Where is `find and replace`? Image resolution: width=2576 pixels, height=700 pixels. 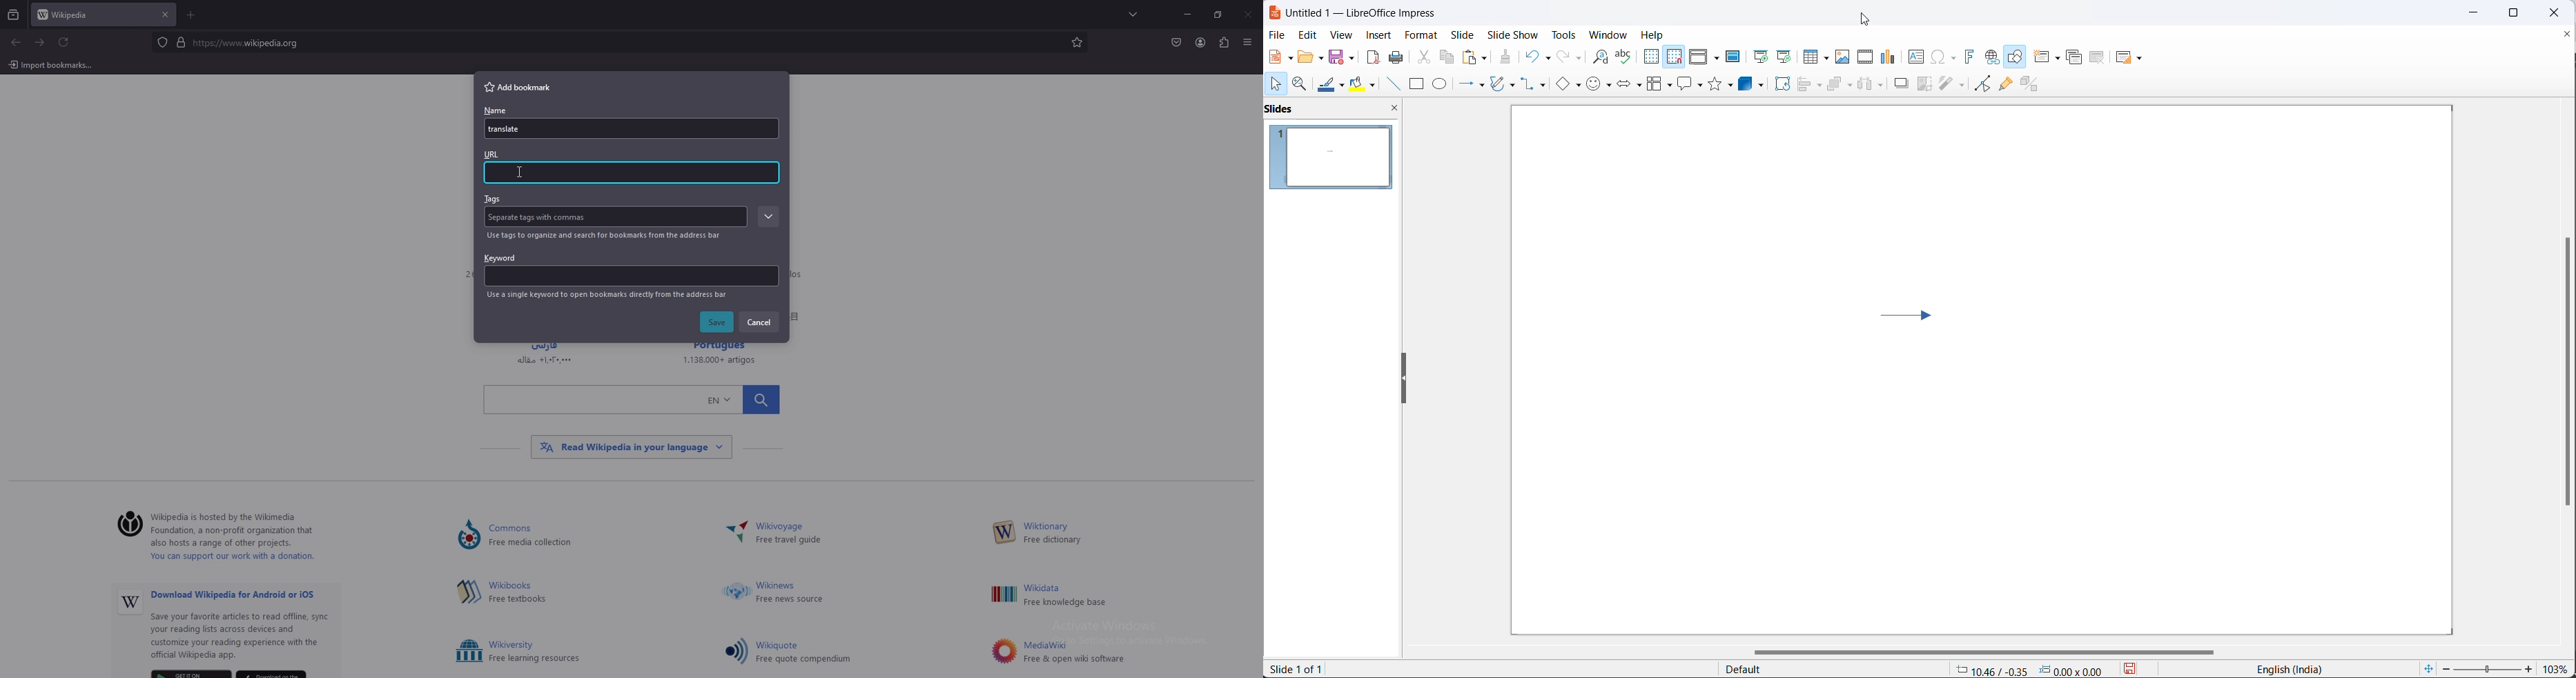 find and replace is located at coordinates (1597, 56).